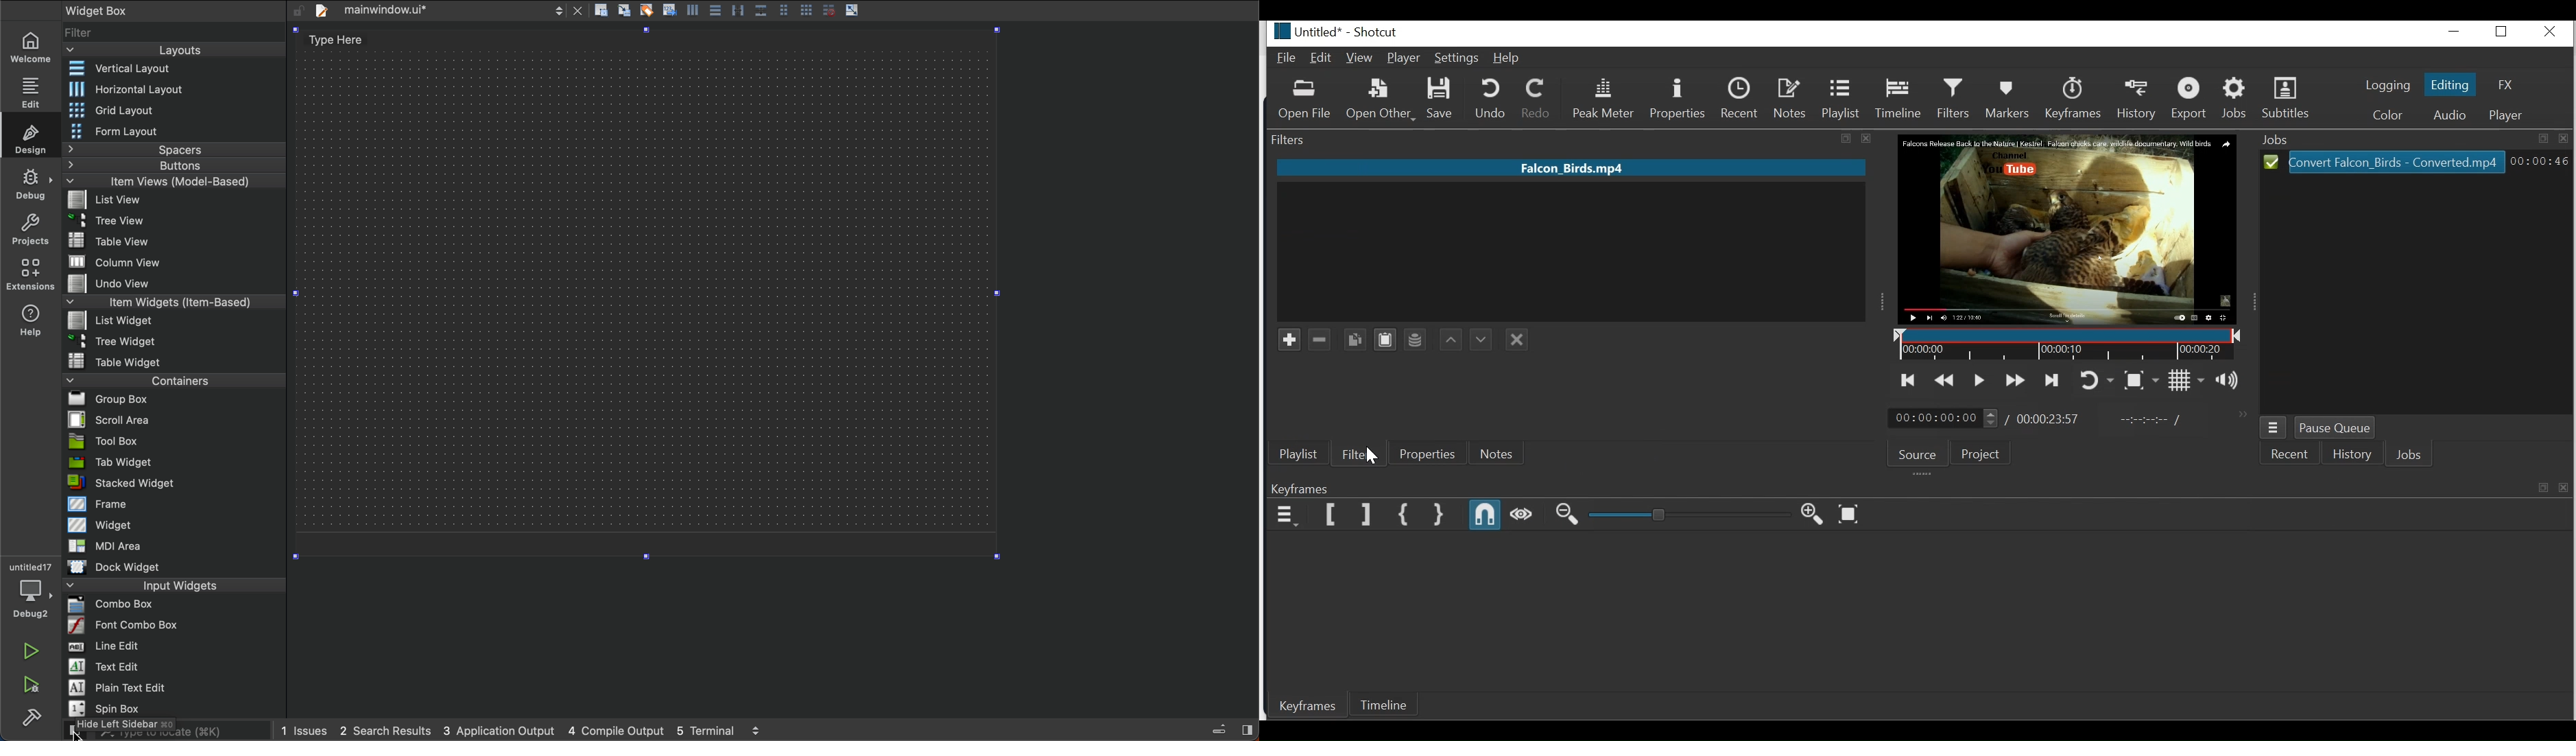 This screenshot has height=756, width=2576. What do you see at coordinates (112, 341) in the screenshot?
I see `Tree widget` at bounding box center [112, 341].